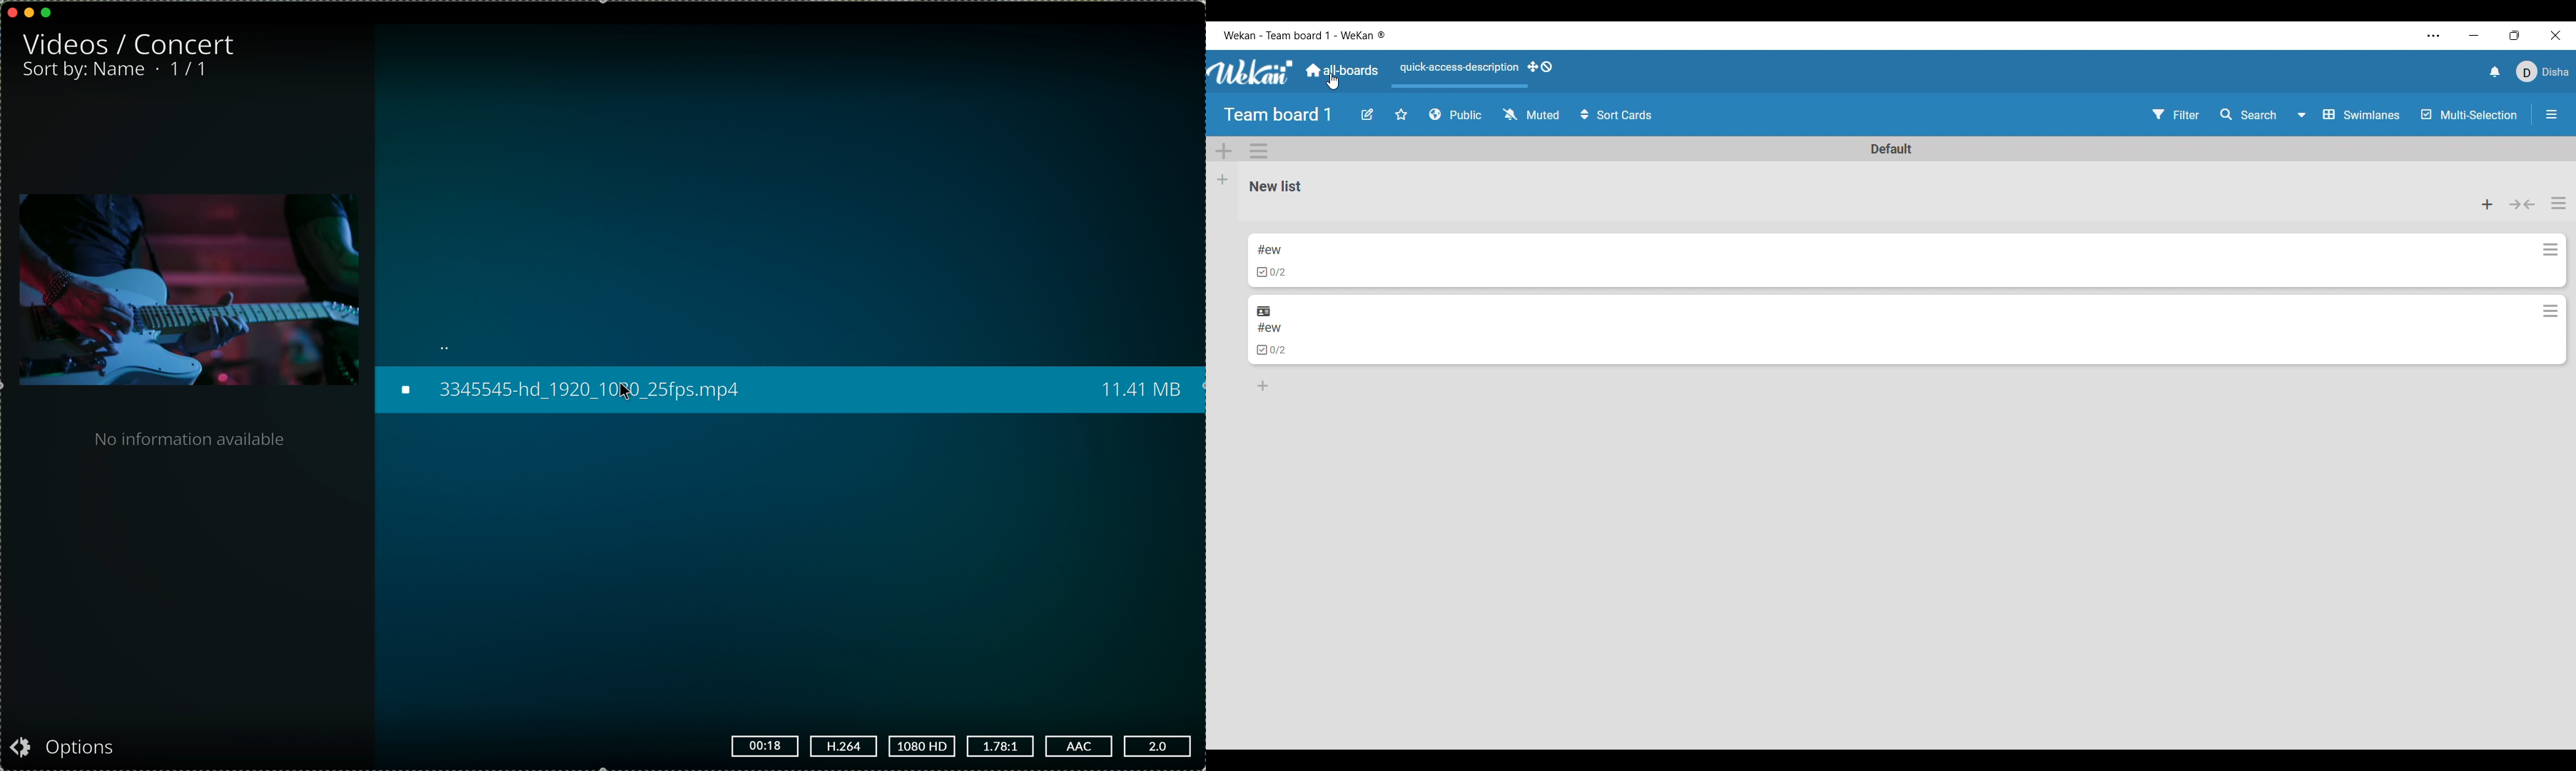 This screenshot has height=784, width=2576. What do you see at coordinates (47, 13) in the screenshot?
I see `maximise` at bounding box center [47, 13].